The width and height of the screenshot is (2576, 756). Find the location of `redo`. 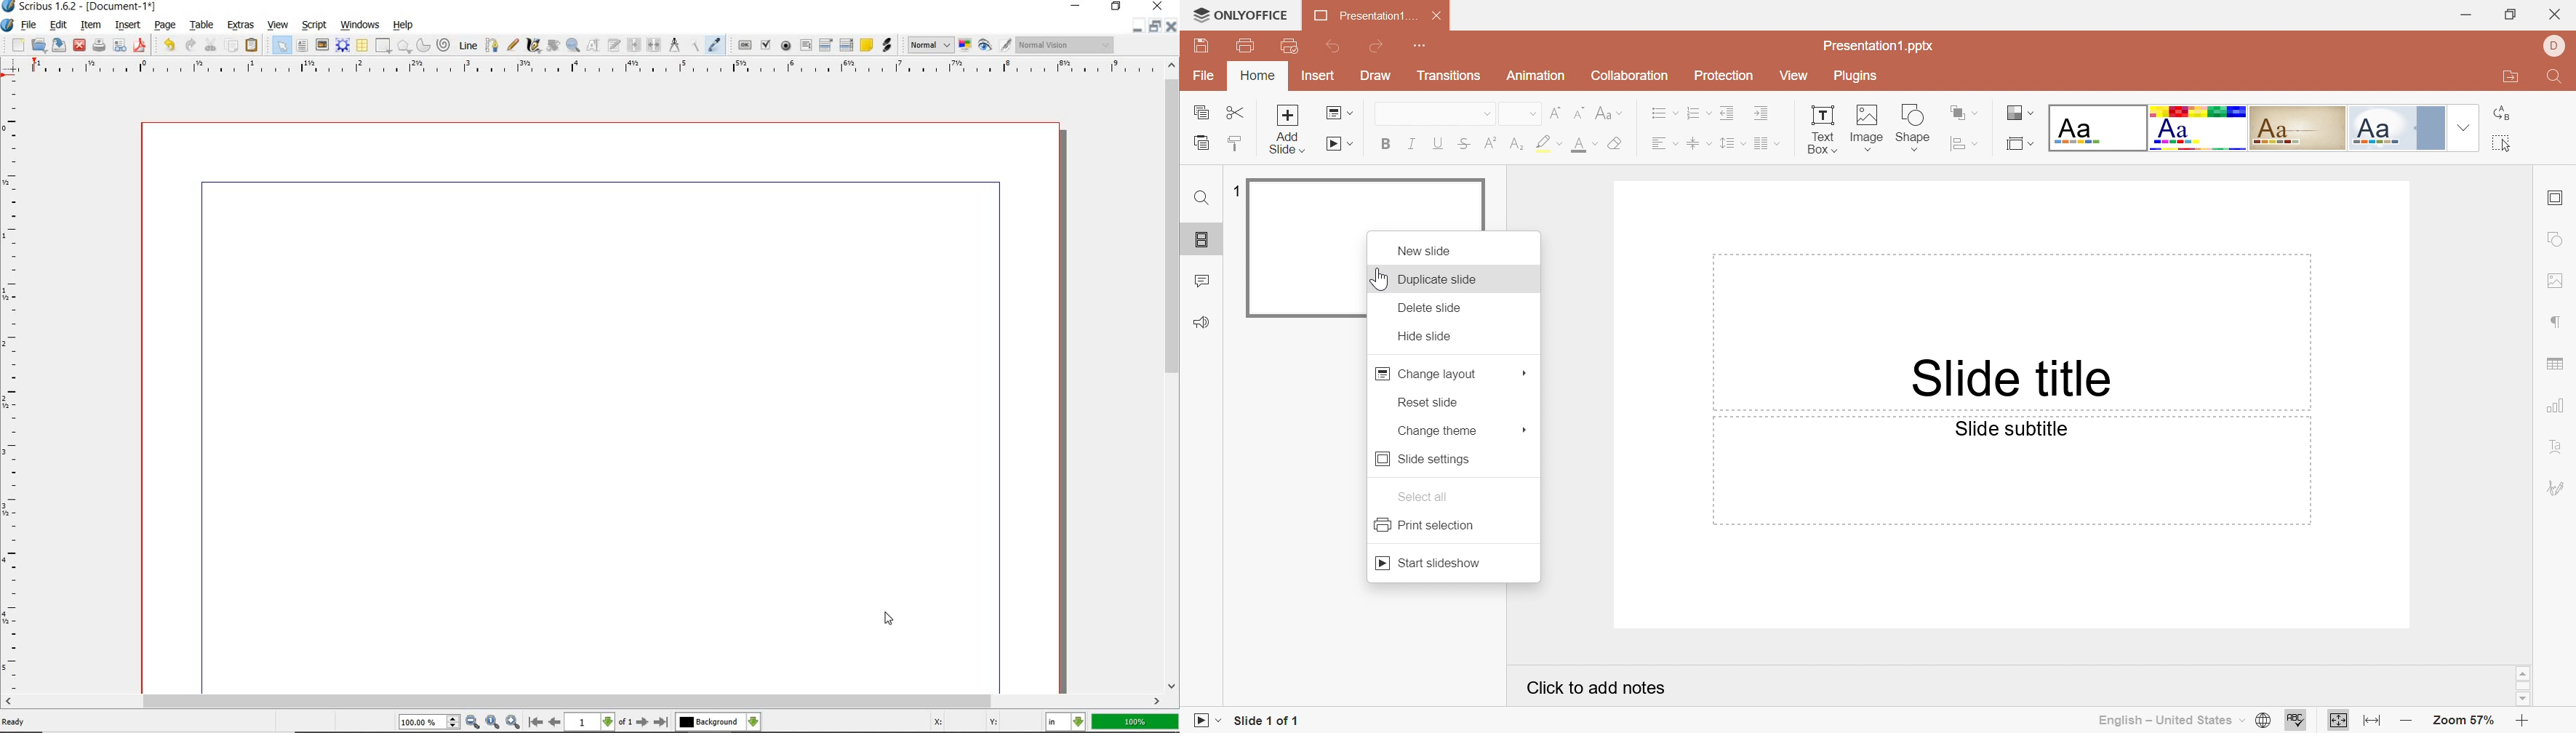

redo is located at coordinates (190, 45).